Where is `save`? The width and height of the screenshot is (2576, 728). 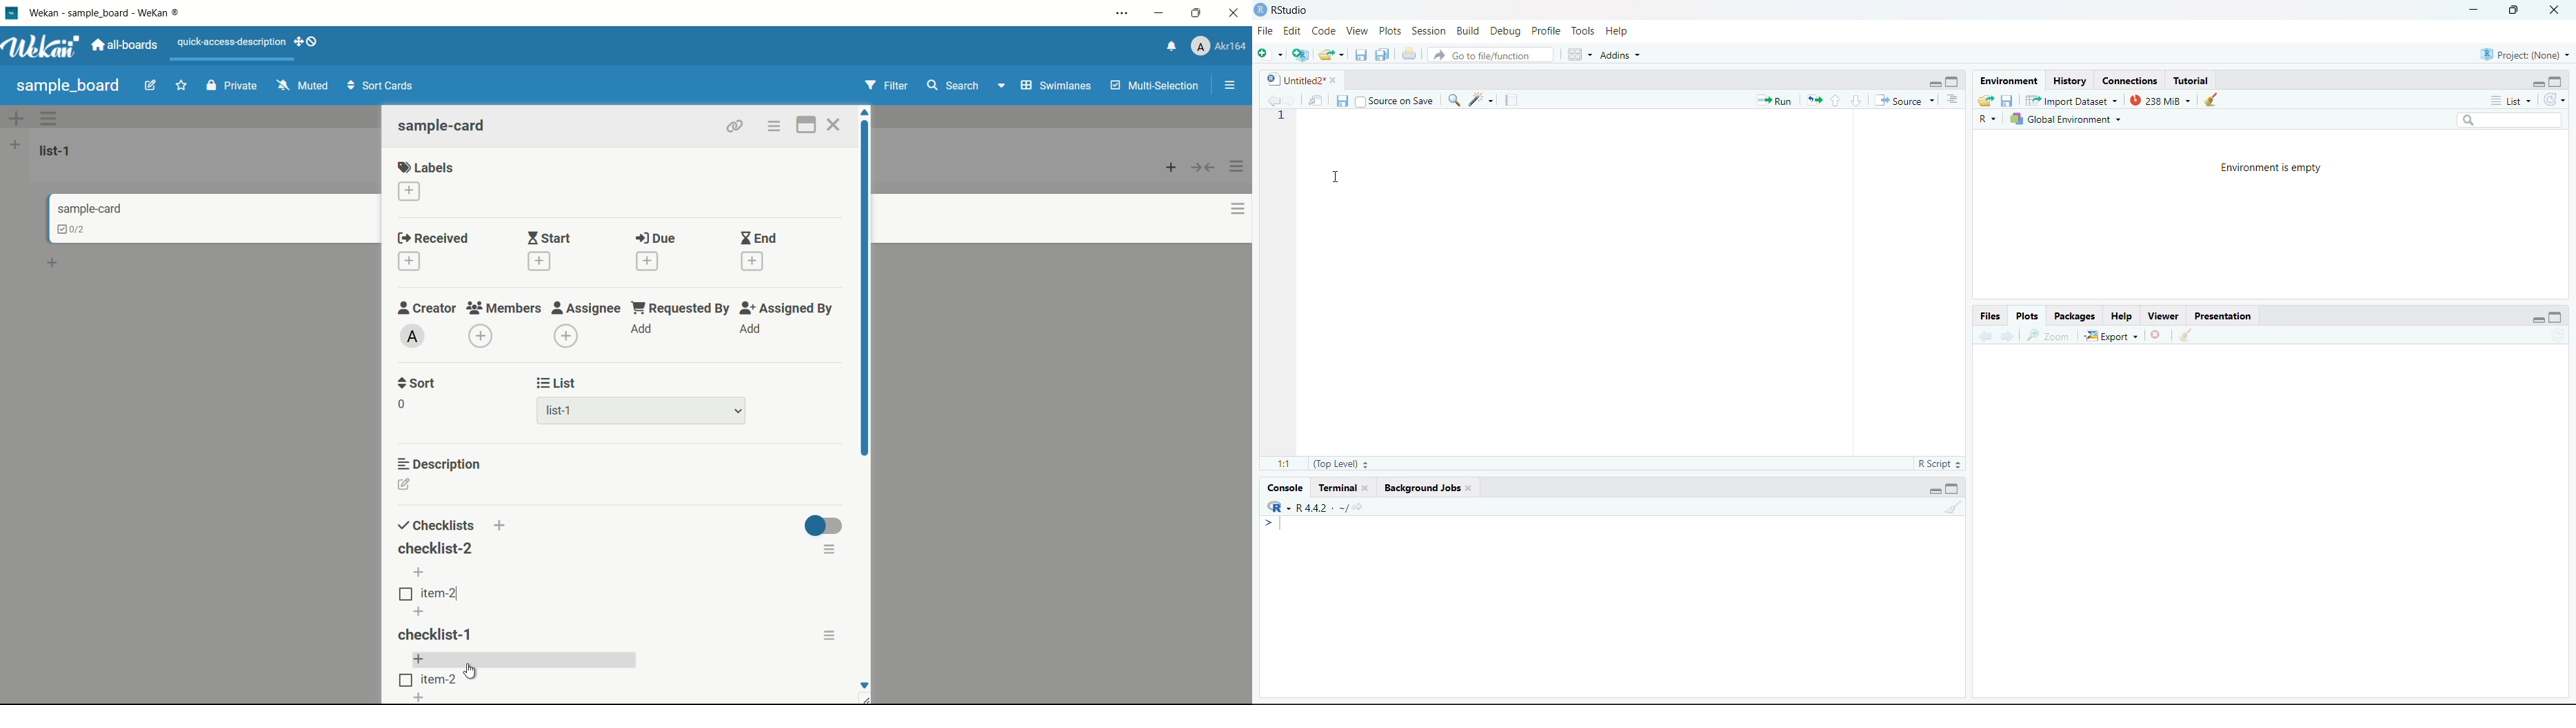
save is located at coordinates (2008, 101).